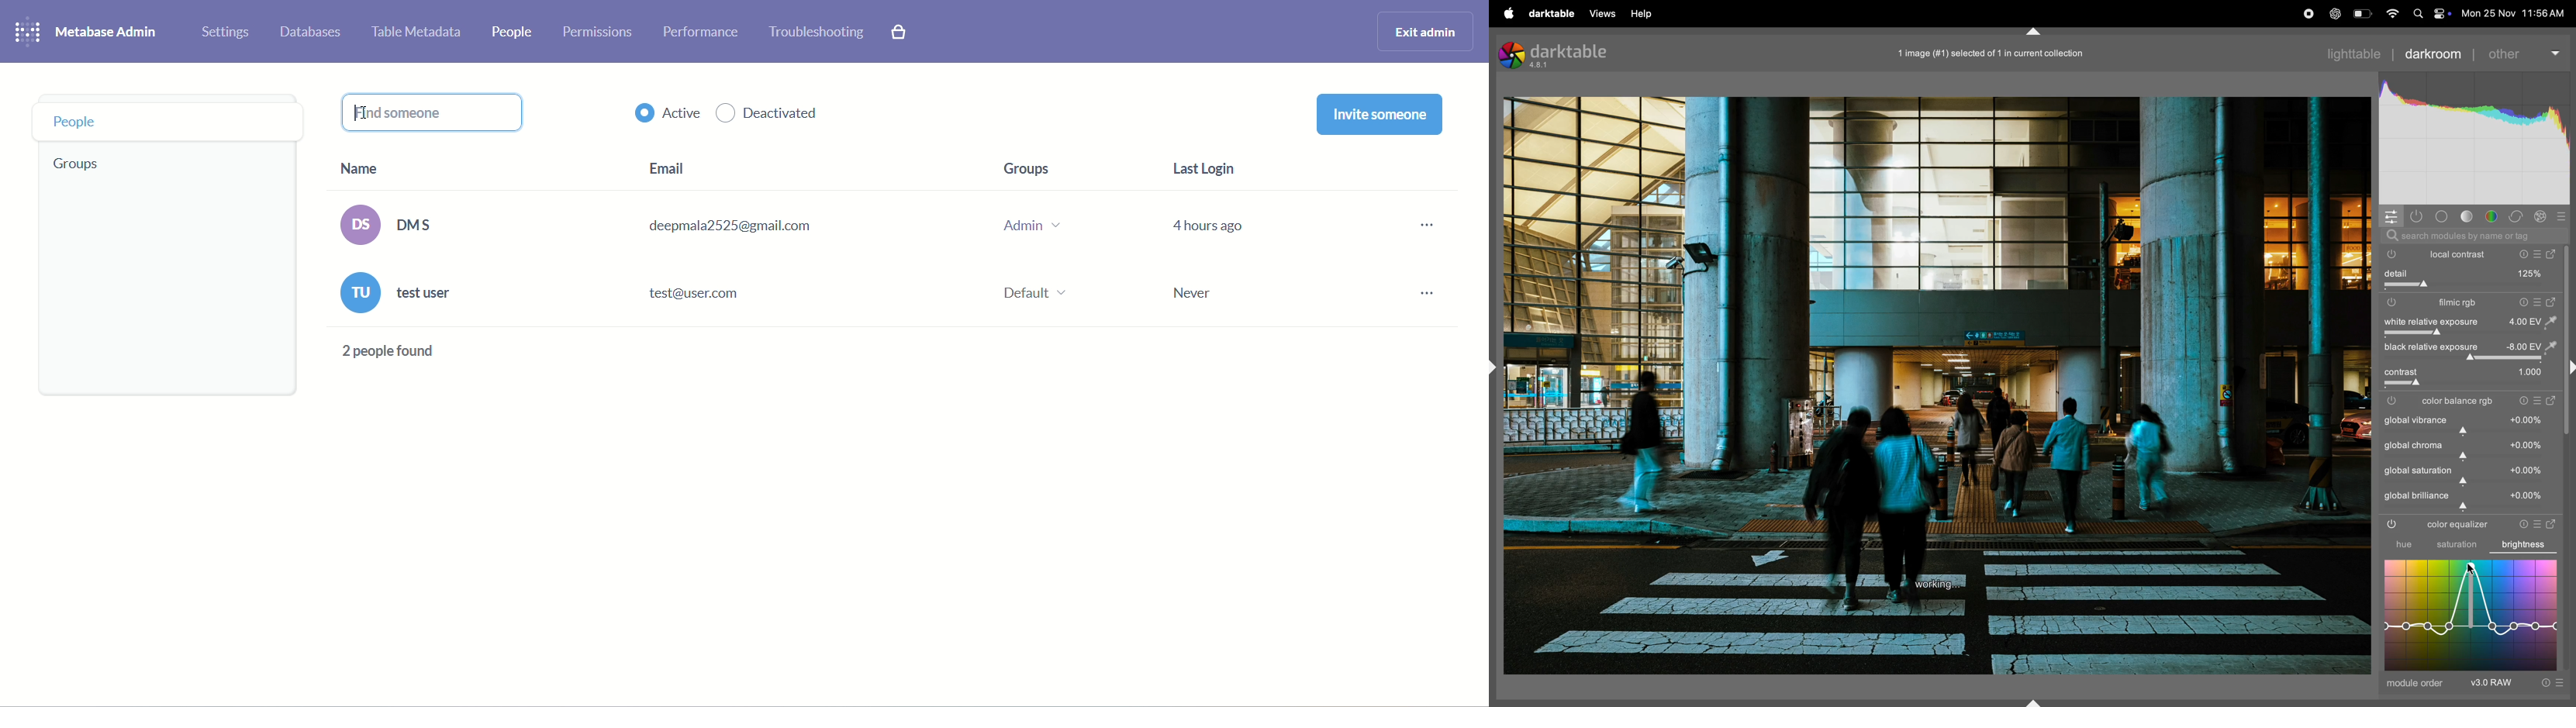  Describe the element at coordinates (2470, 273) in the screenshot. I see `detail` at that location.